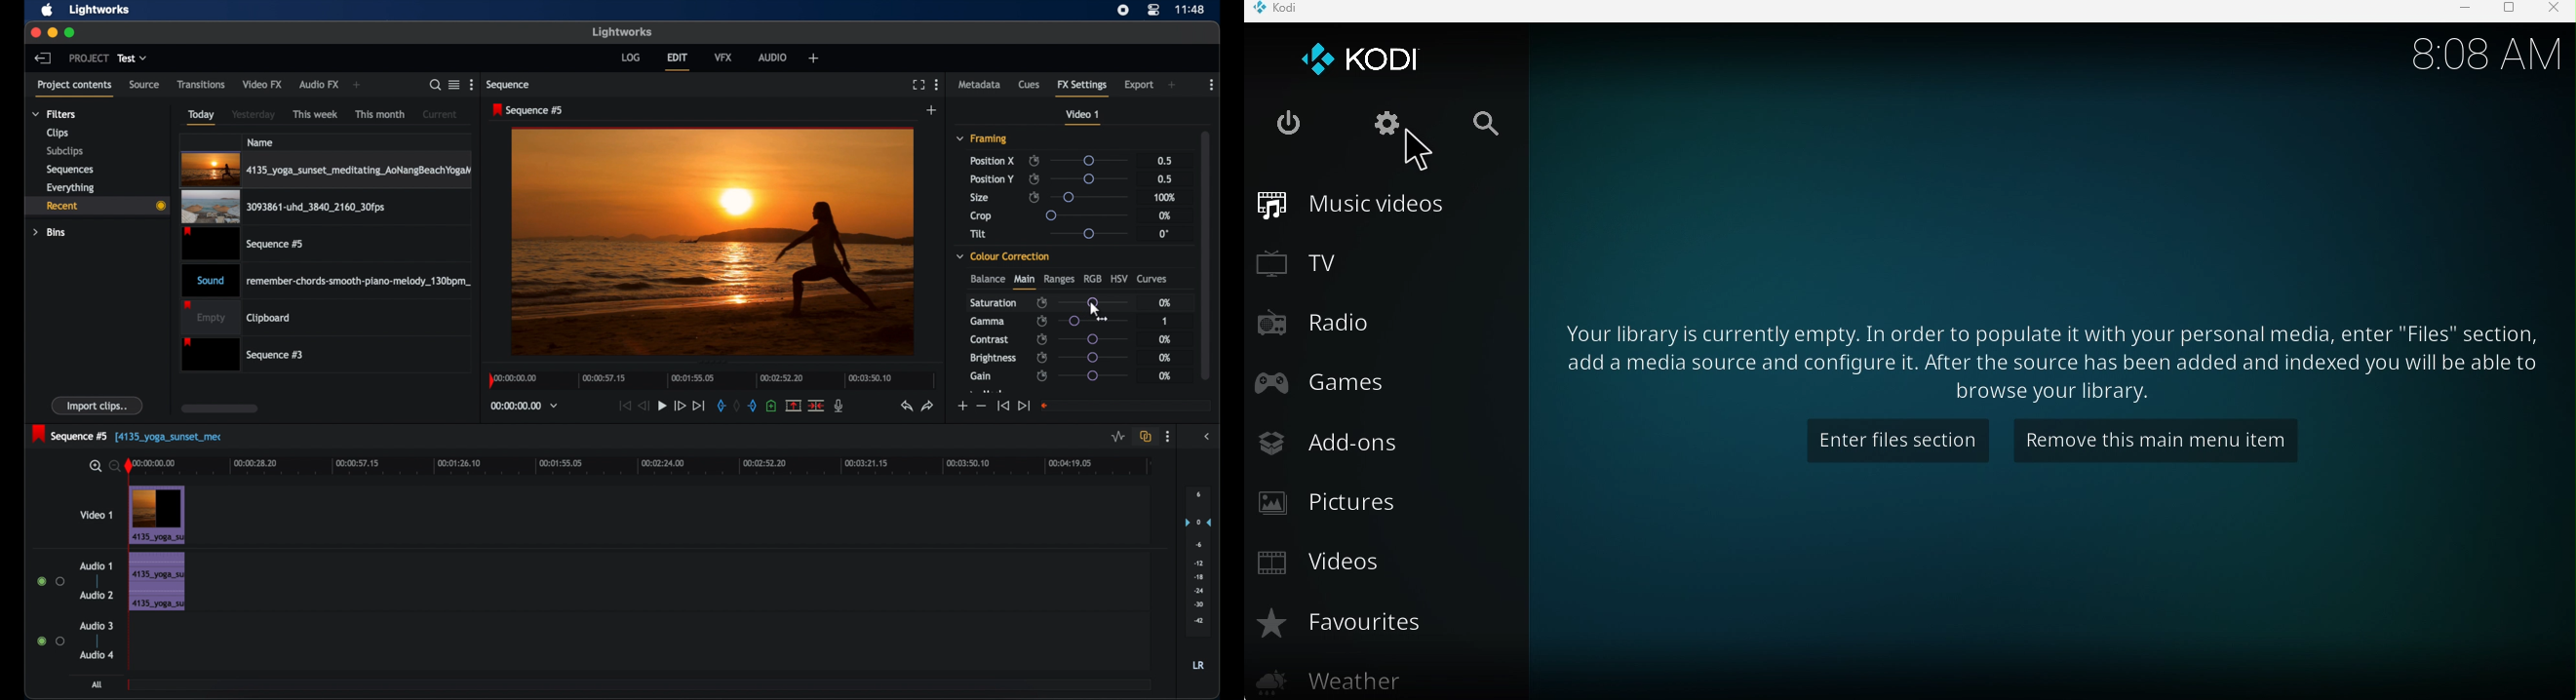 The image size is (2576, 700). Describe the element at coordinates (1494, 126) in the screenshot. I see `Search bar` at that location.